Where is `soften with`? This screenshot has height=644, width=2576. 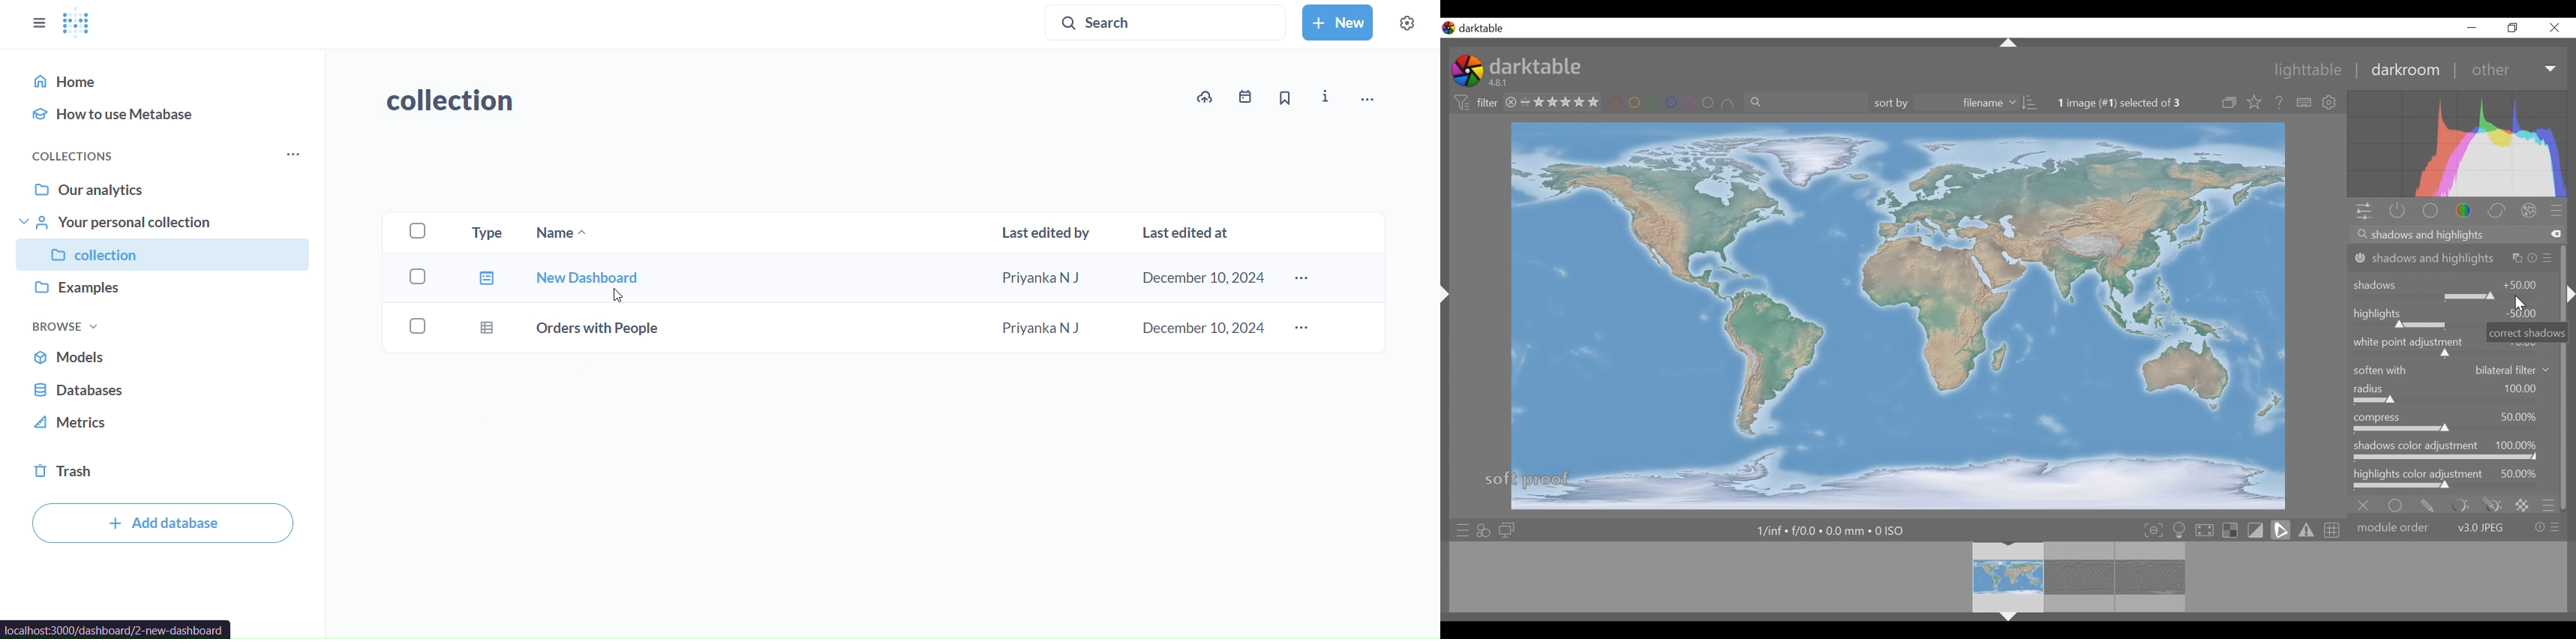
soften with is located at coordinates (2454, 370).